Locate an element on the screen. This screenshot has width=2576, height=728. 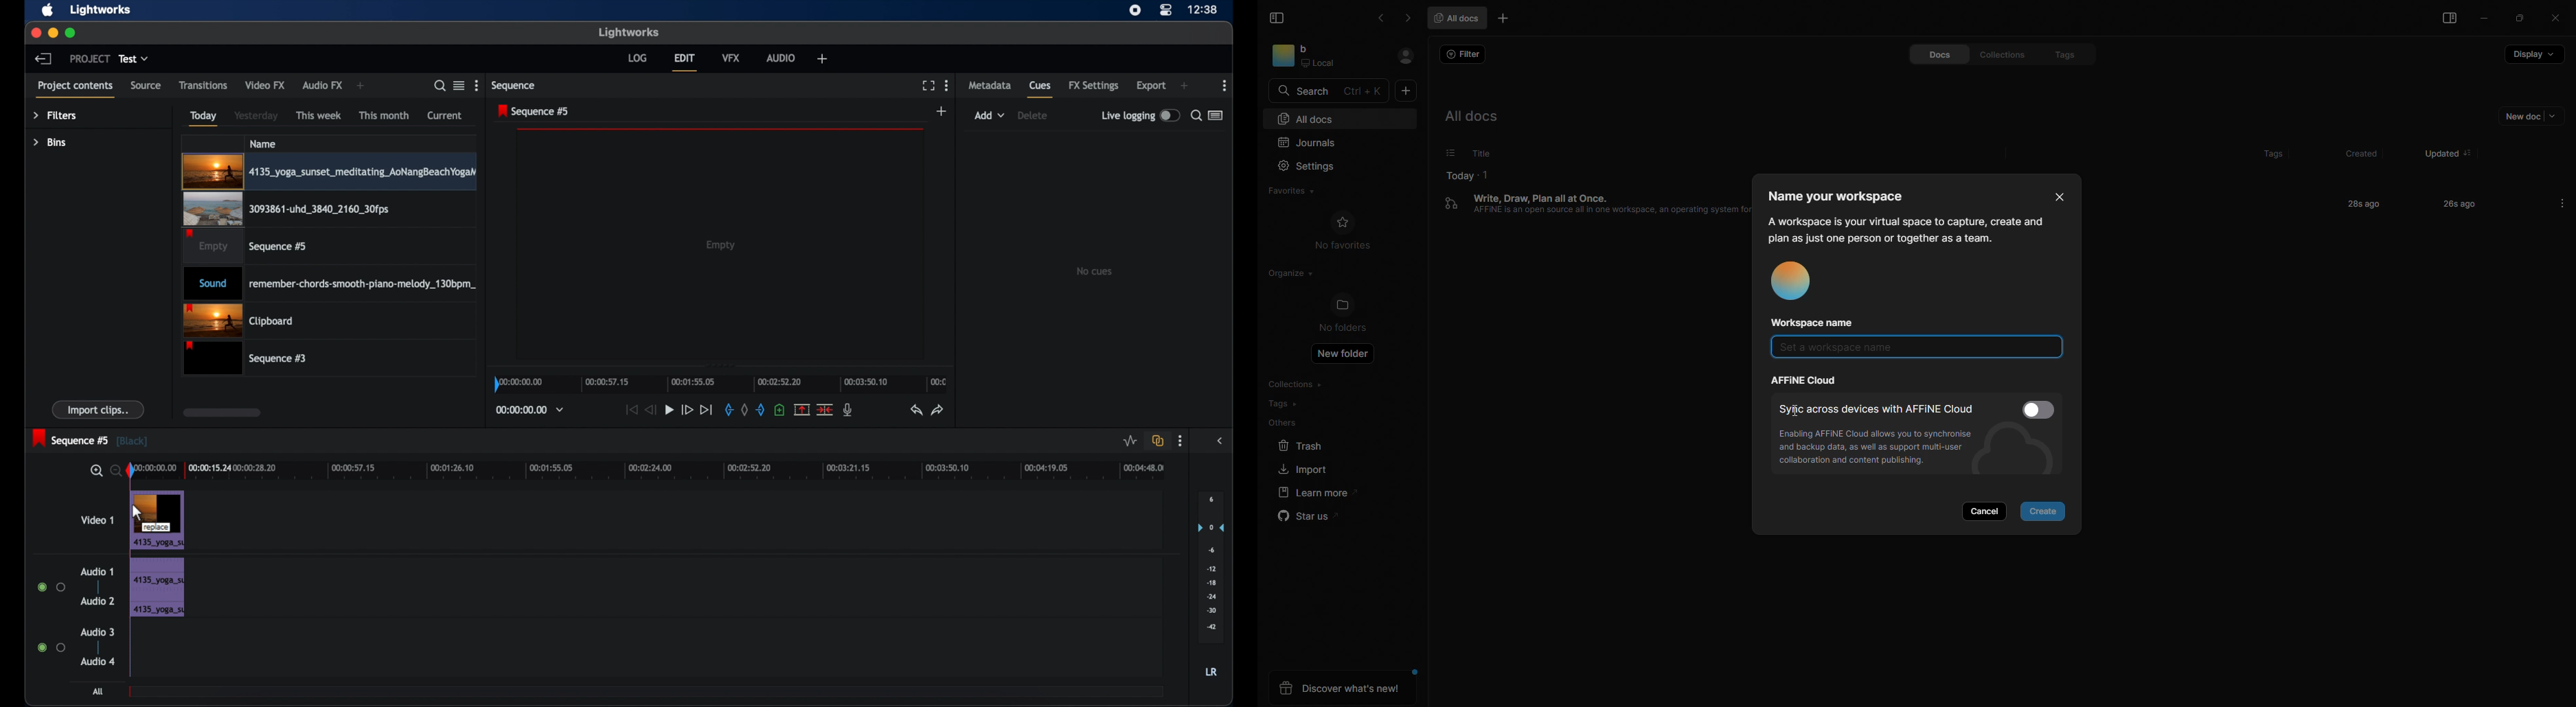
play button is located at coordinates (669, 410).